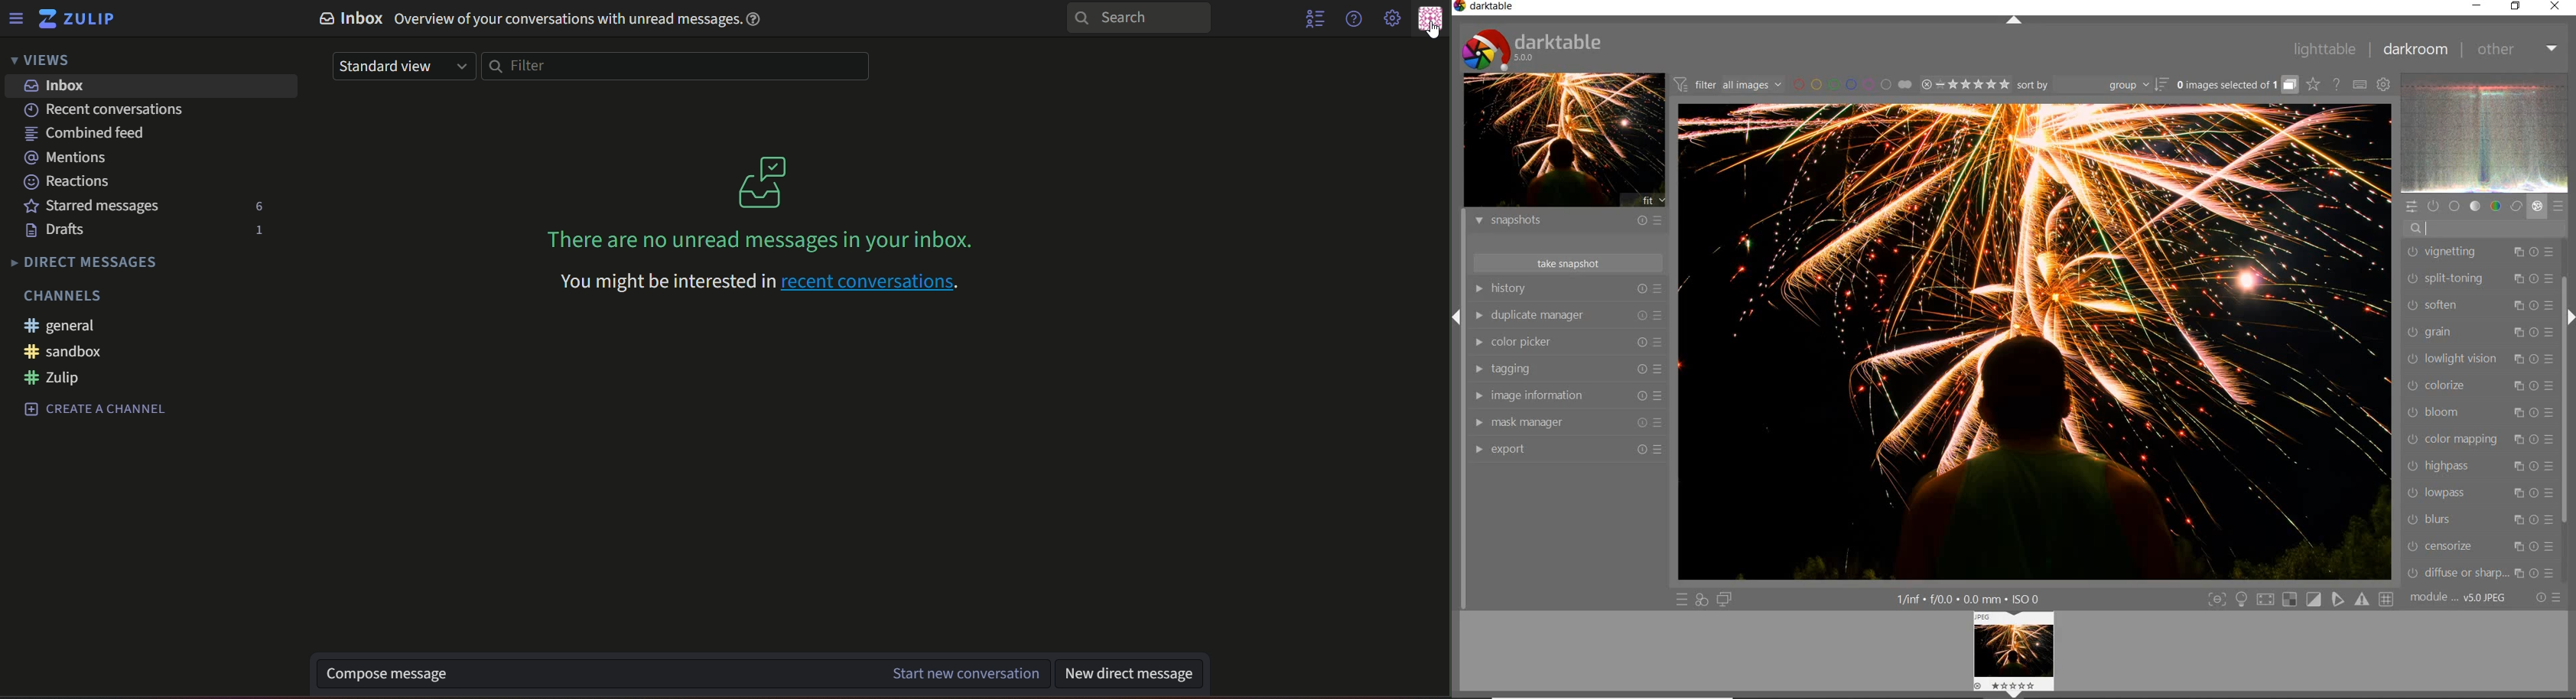  Describe the element at coordinates (405, 67) in the screenshot. I see `standard view` at that location.